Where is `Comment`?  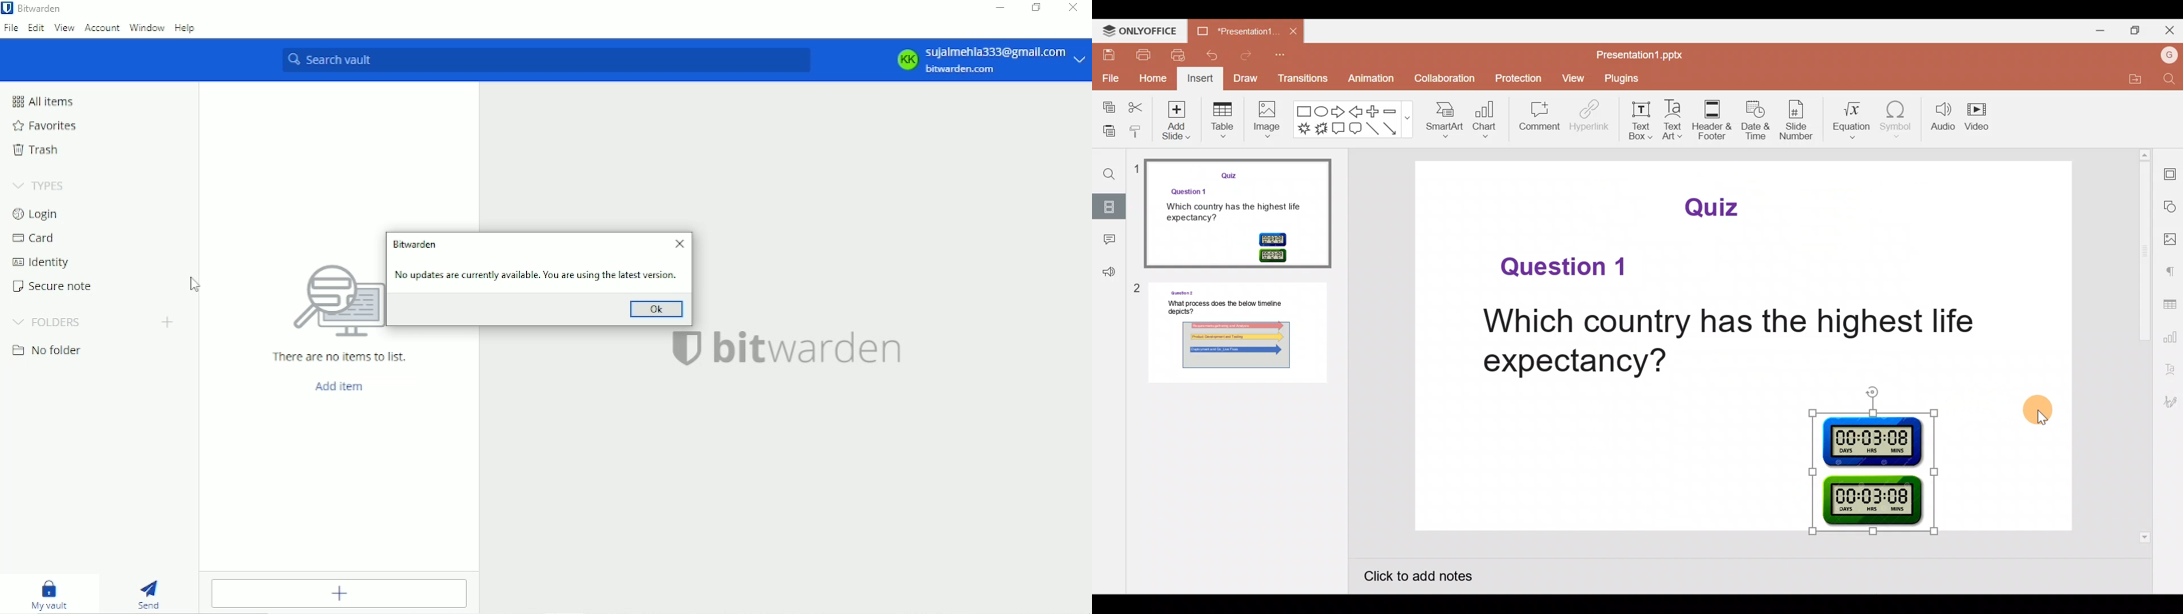 Comment is located at coordinates (1536, 118).